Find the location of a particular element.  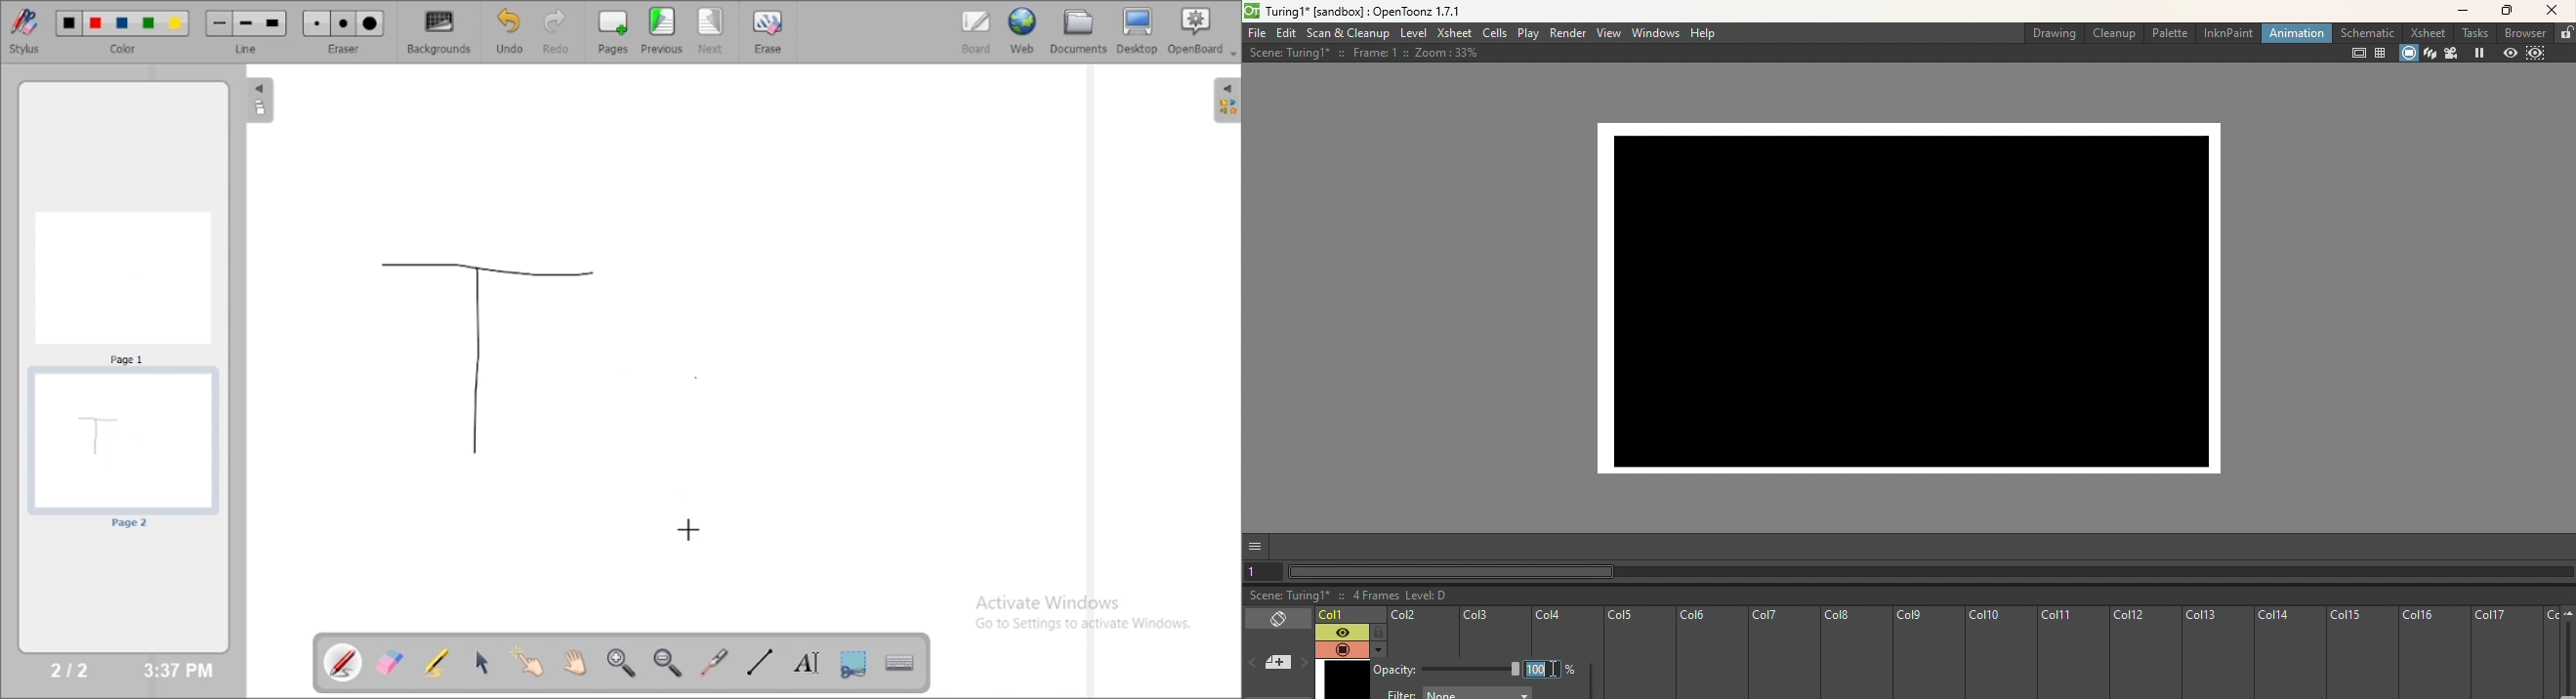

Schematic is located at coordinates (2362, 32).